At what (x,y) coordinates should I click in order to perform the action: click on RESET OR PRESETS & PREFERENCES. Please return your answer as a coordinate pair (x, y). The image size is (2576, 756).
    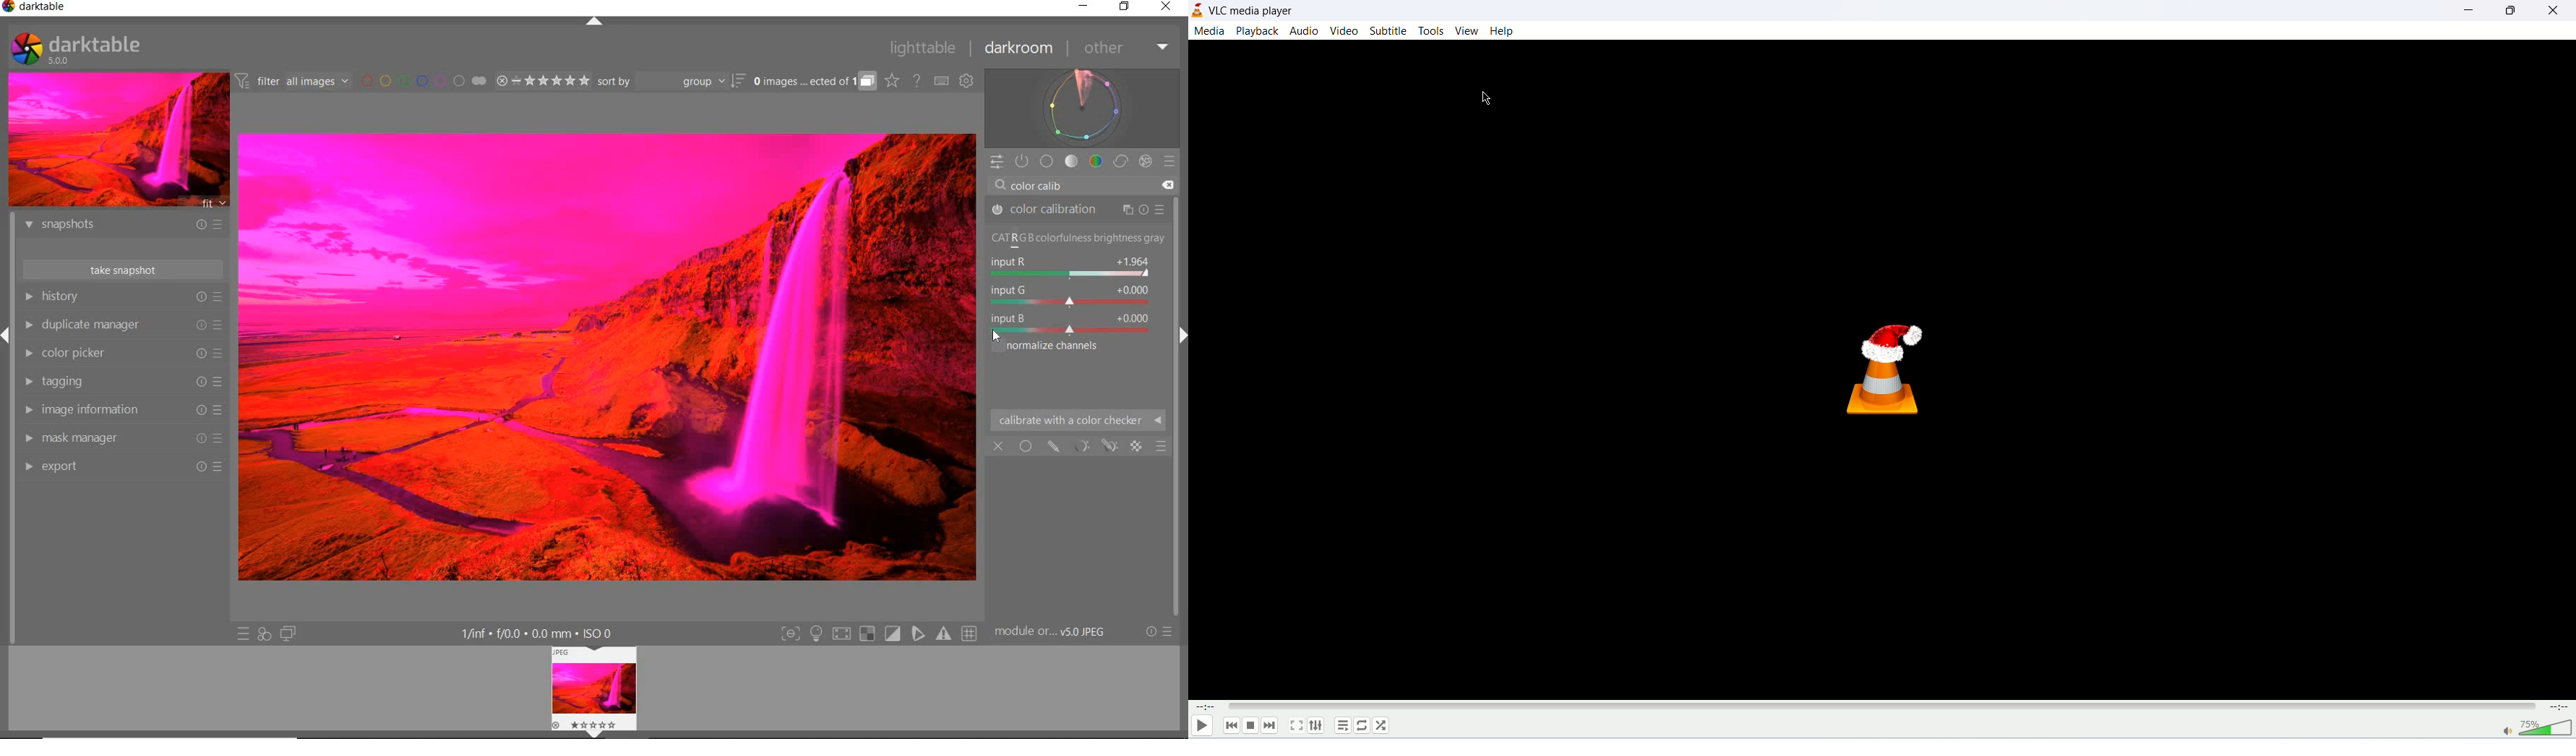
    Looking at the image, I should click on (1159, 633).